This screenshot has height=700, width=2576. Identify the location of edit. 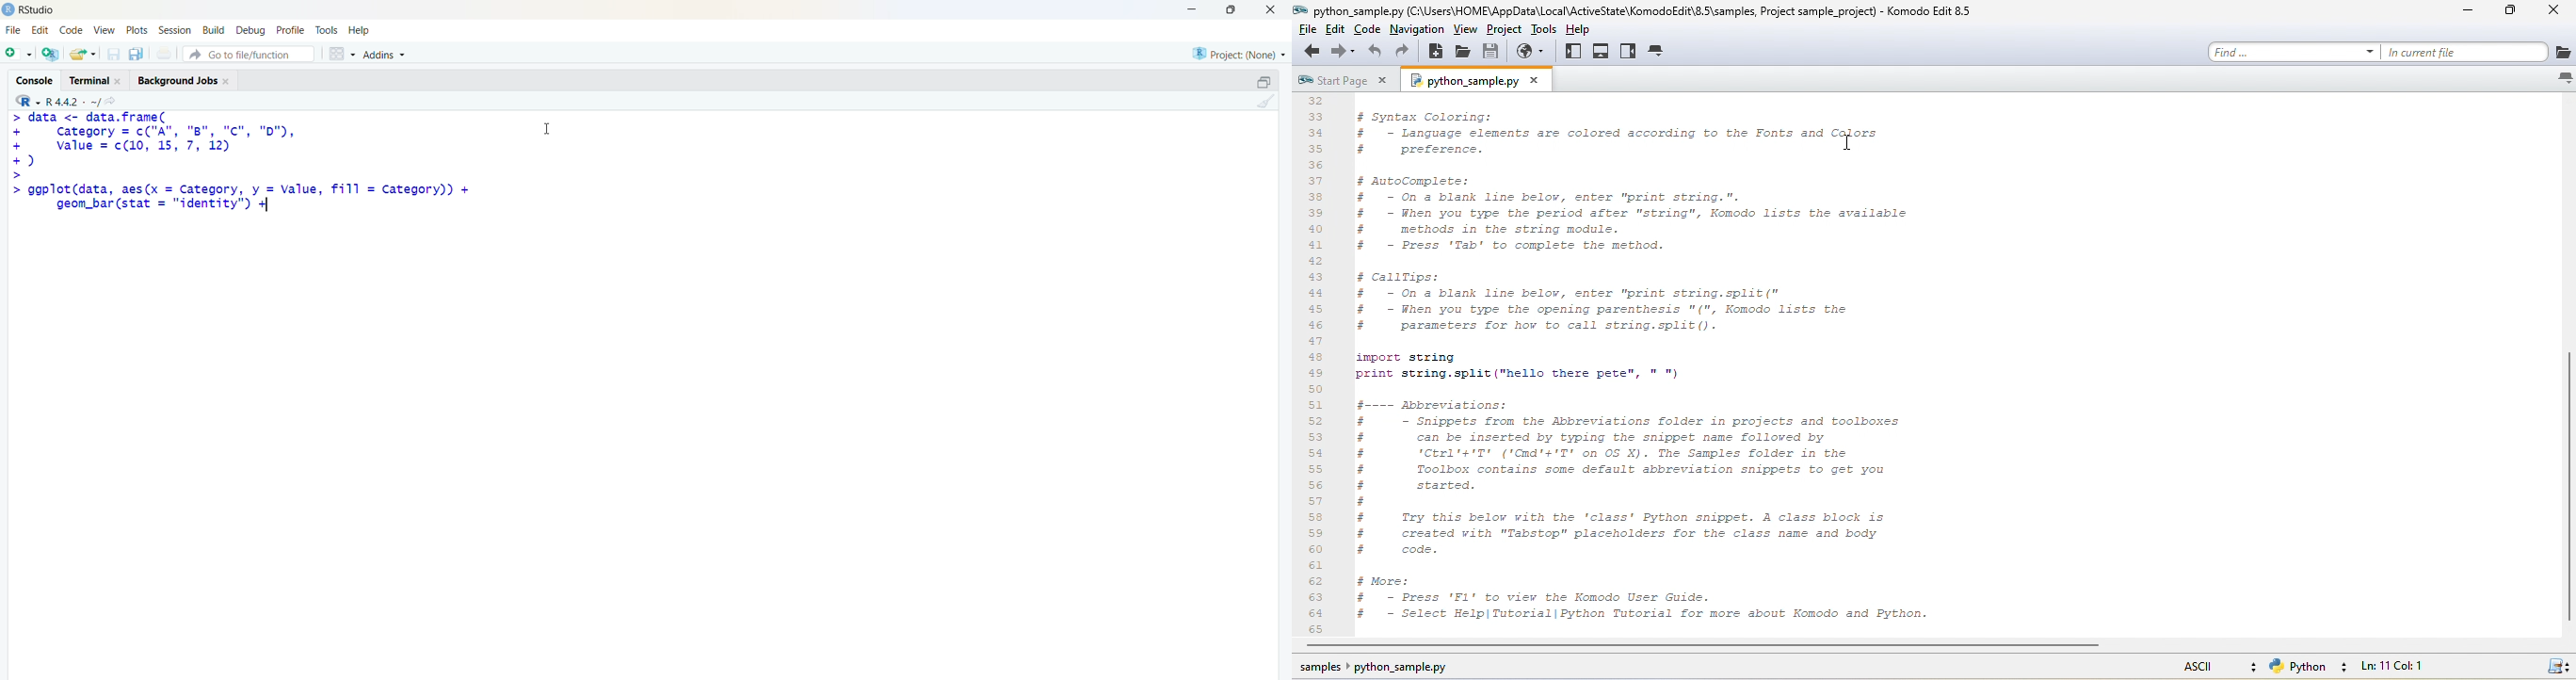
(40, 30).